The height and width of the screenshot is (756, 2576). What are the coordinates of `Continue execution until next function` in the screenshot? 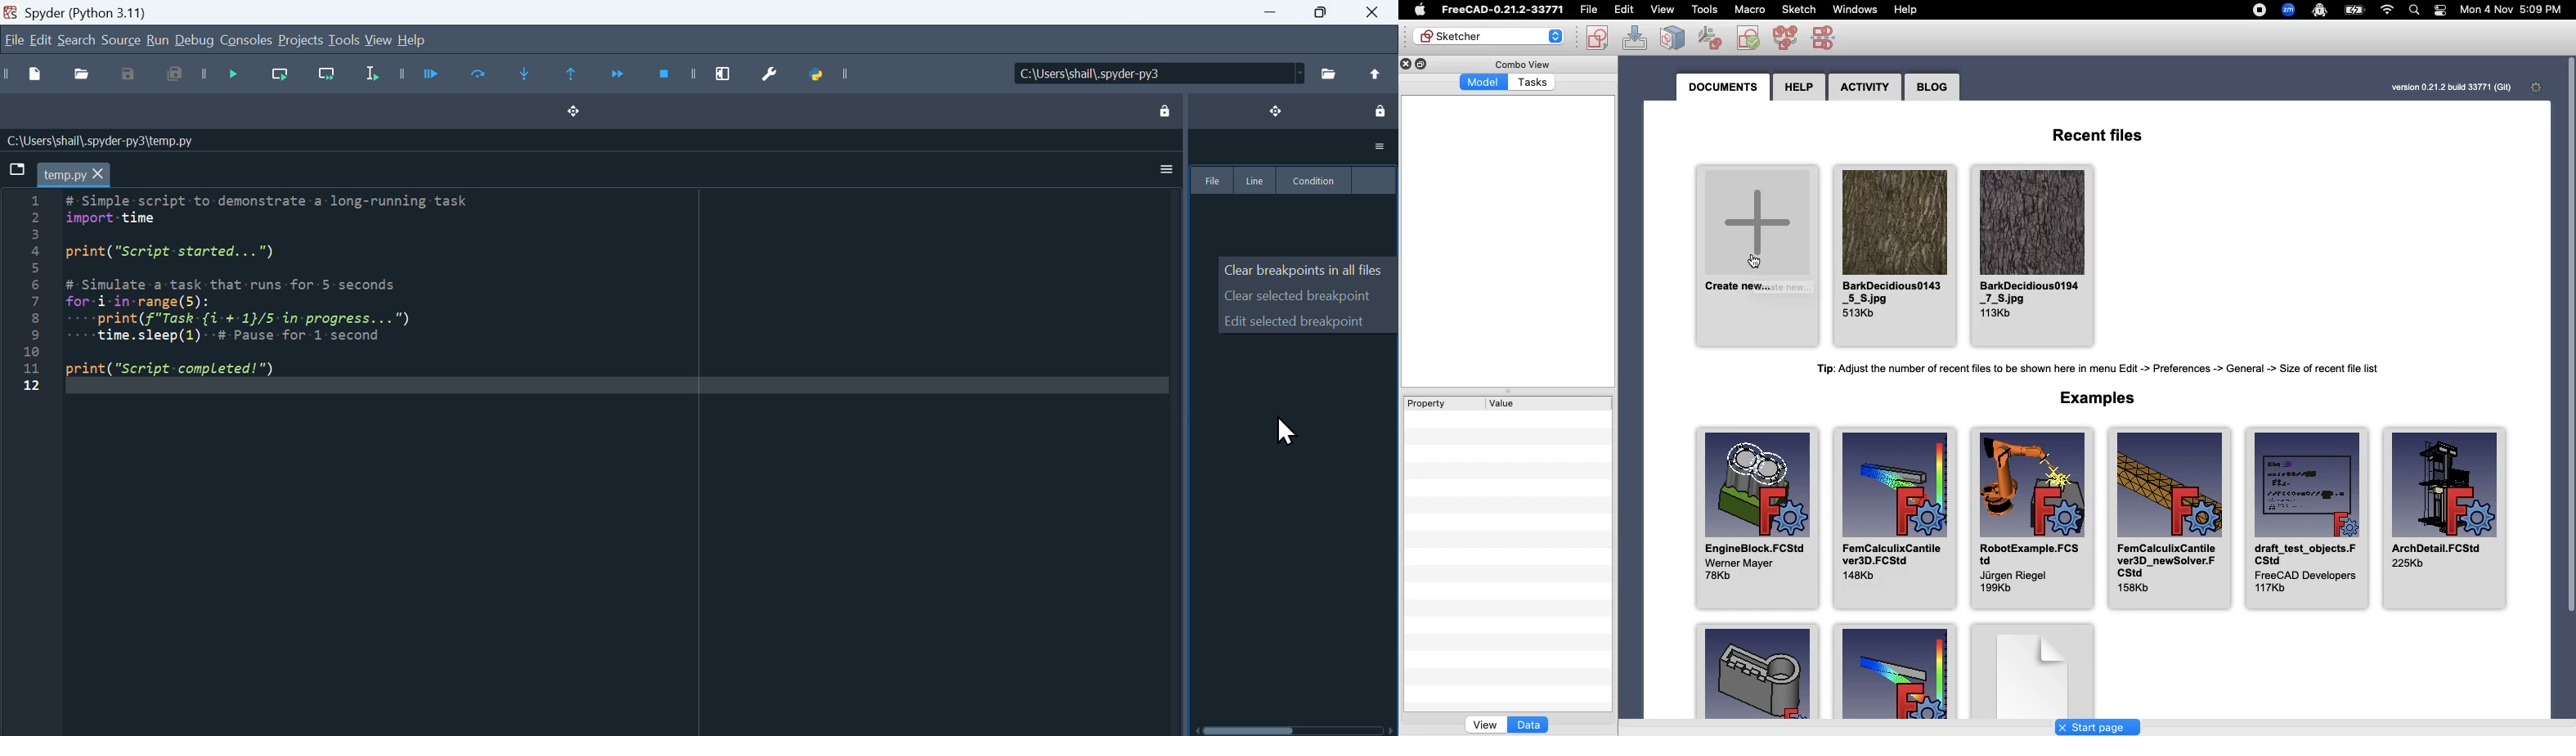 It's located at (618, 76).